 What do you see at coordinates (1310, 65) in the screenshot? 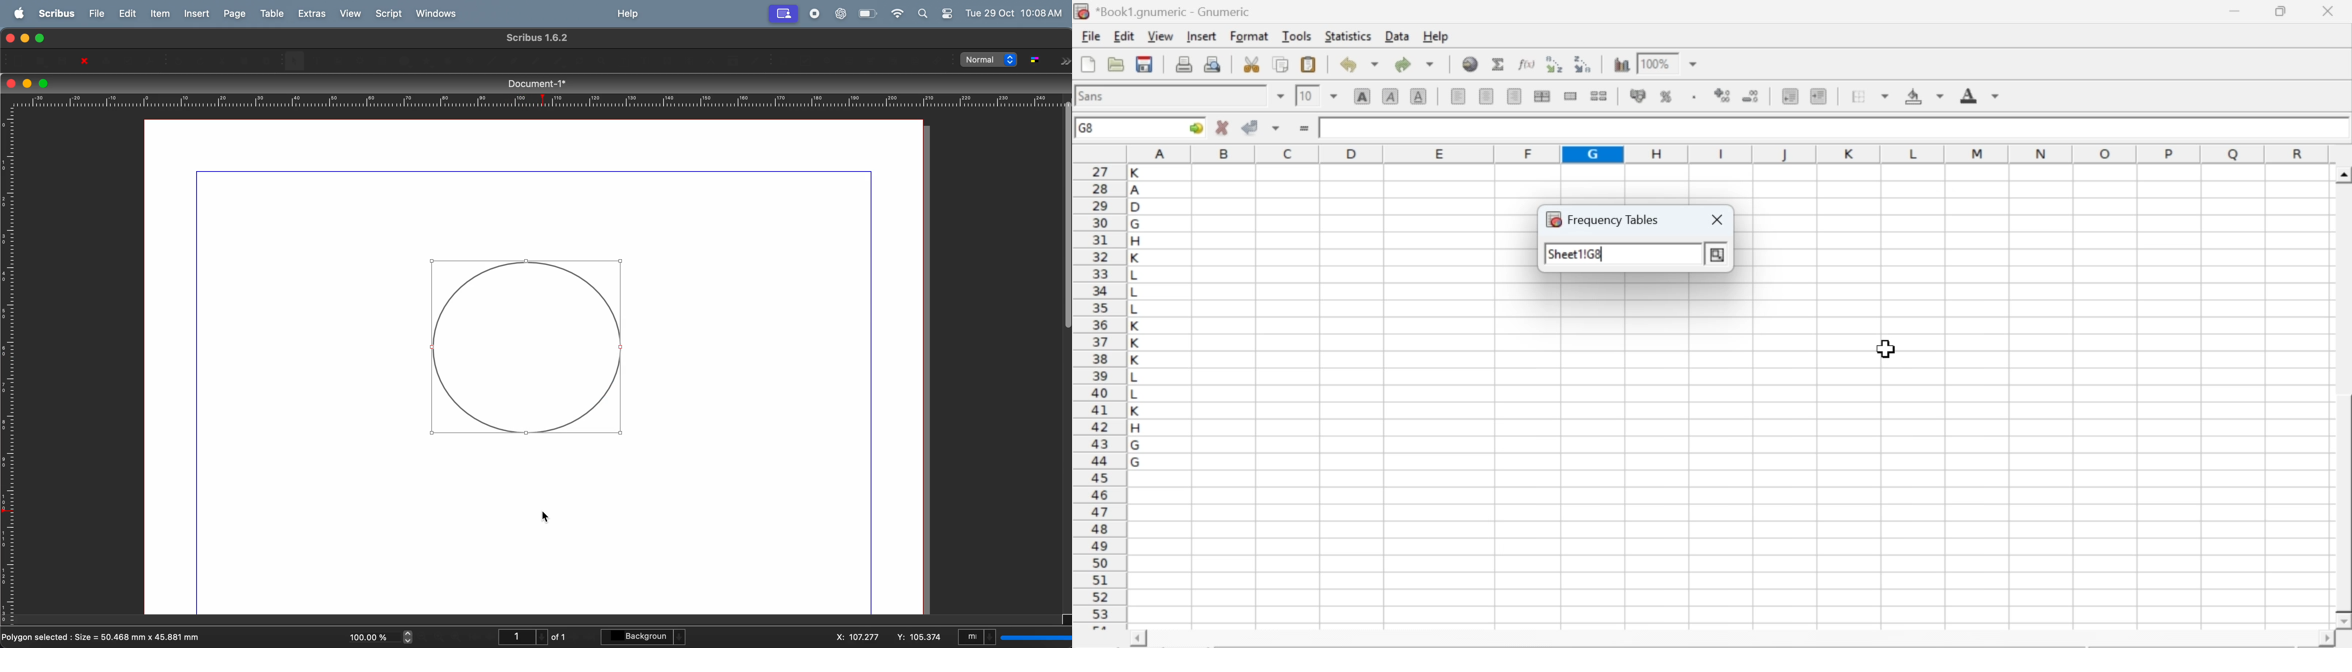
I see `paste` at bounding box center [1310, 65].